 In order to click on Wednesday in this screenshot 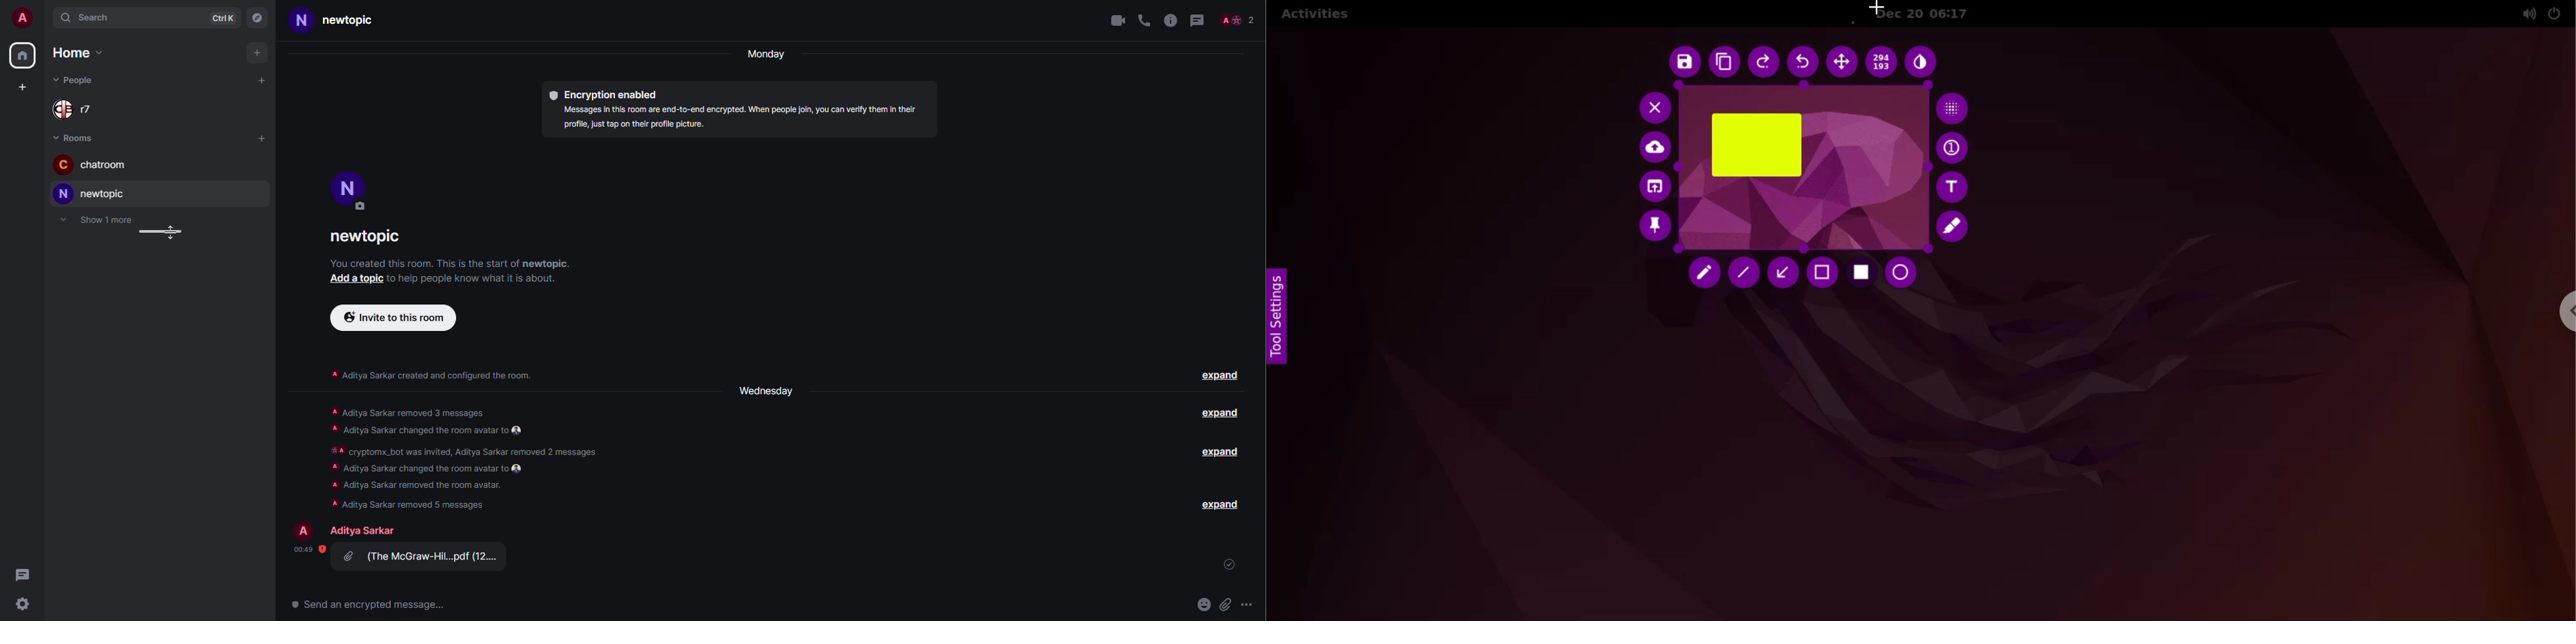, I will do `click(768, 389)`.